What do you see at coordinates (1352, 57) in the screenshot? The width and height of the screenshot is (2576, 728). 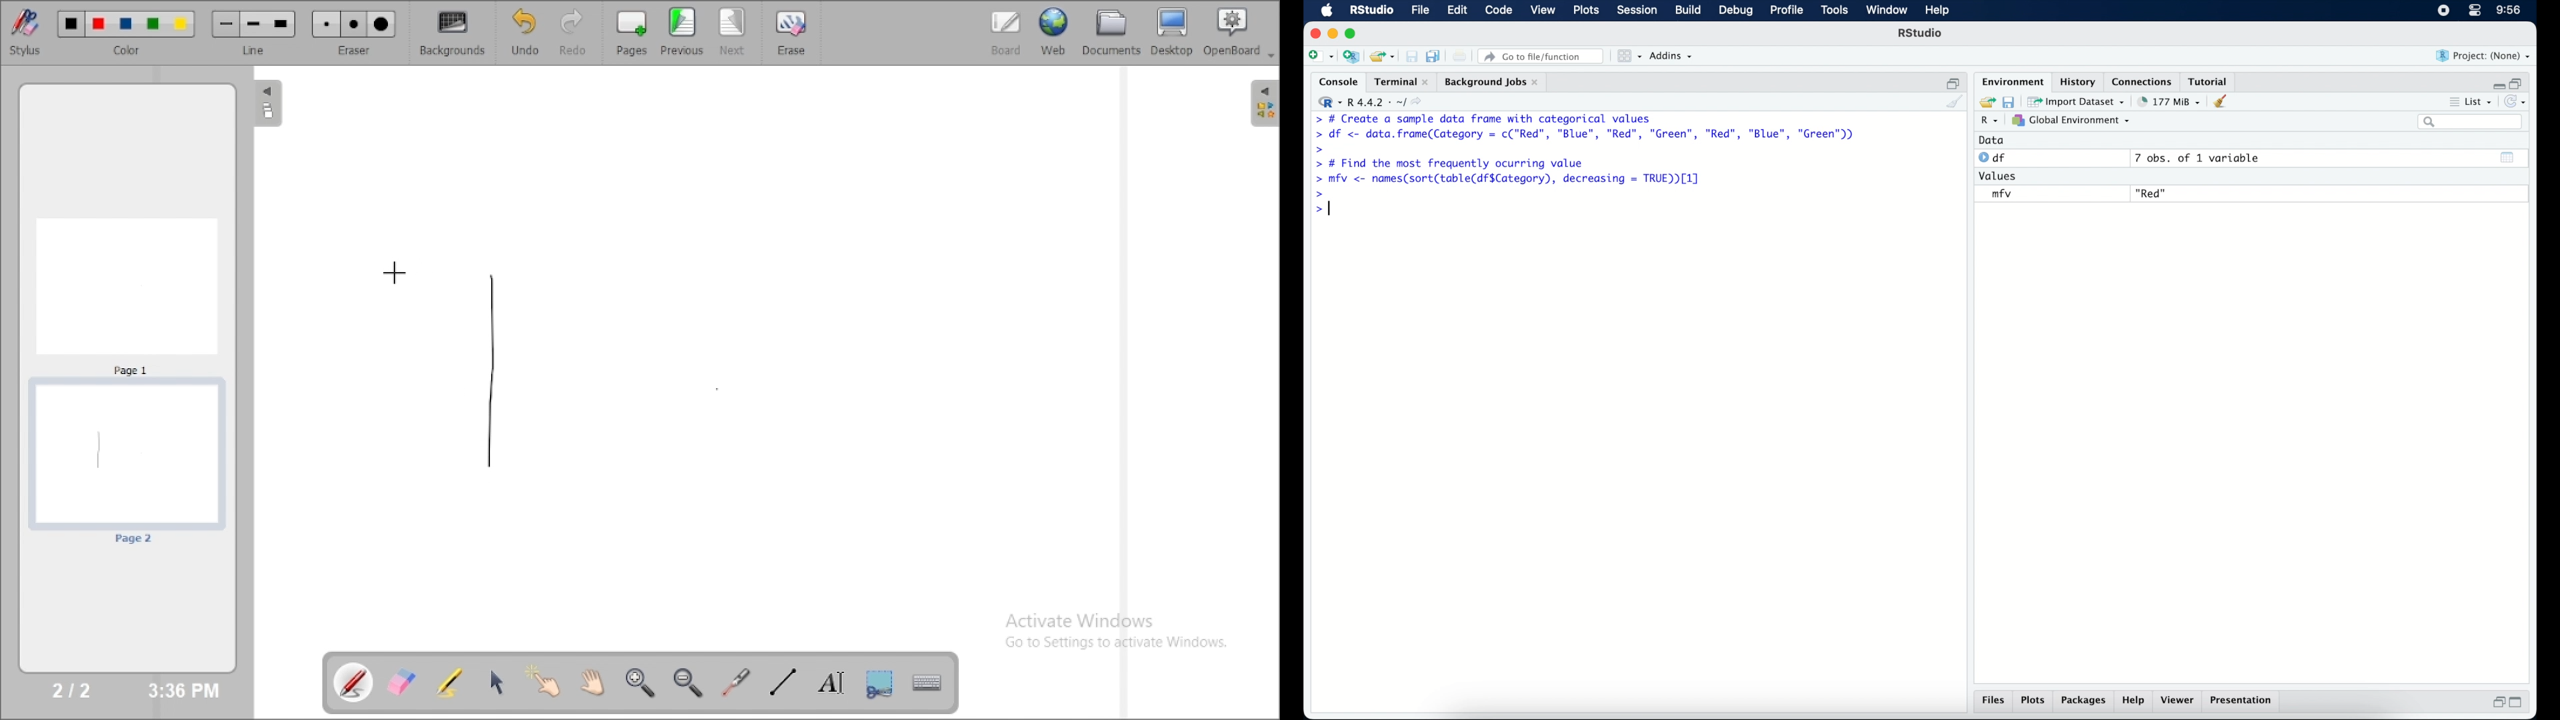 I see `create a project` at bounding box center [1352, 57].